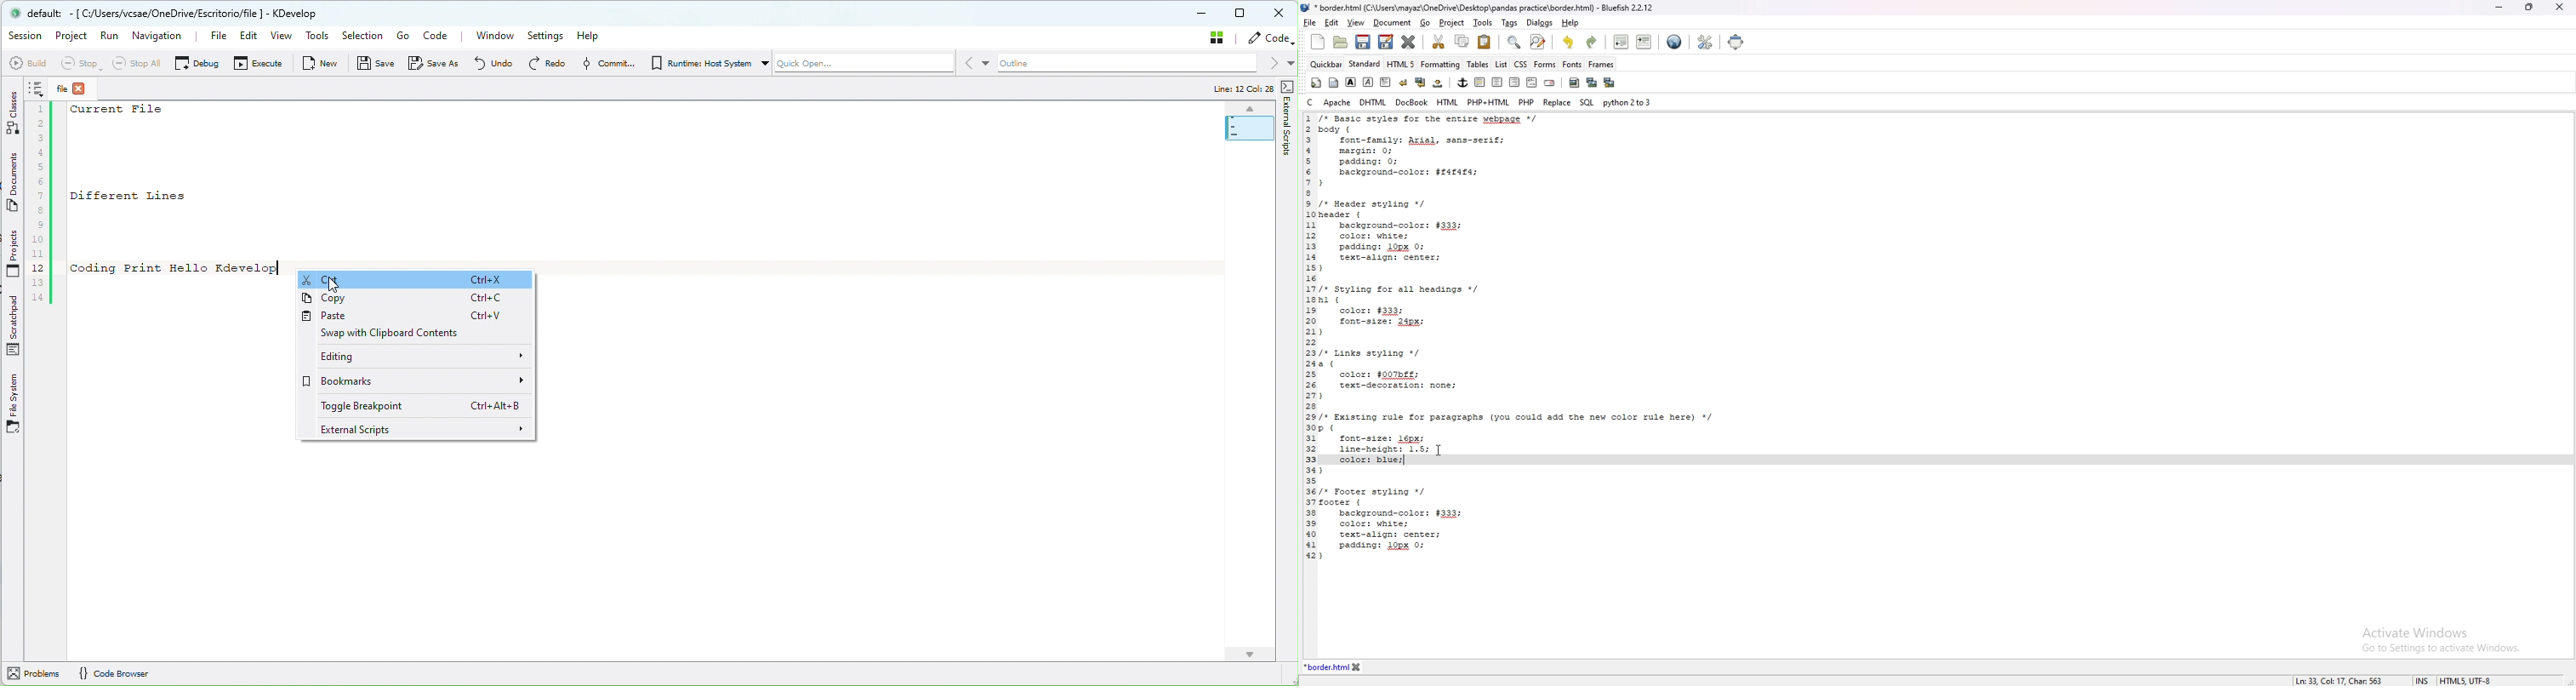 This screenshot has height=700, width=2576. Describe the element at coordinates (1327, 64) in the screenshot. I see `quickbar` at that location.